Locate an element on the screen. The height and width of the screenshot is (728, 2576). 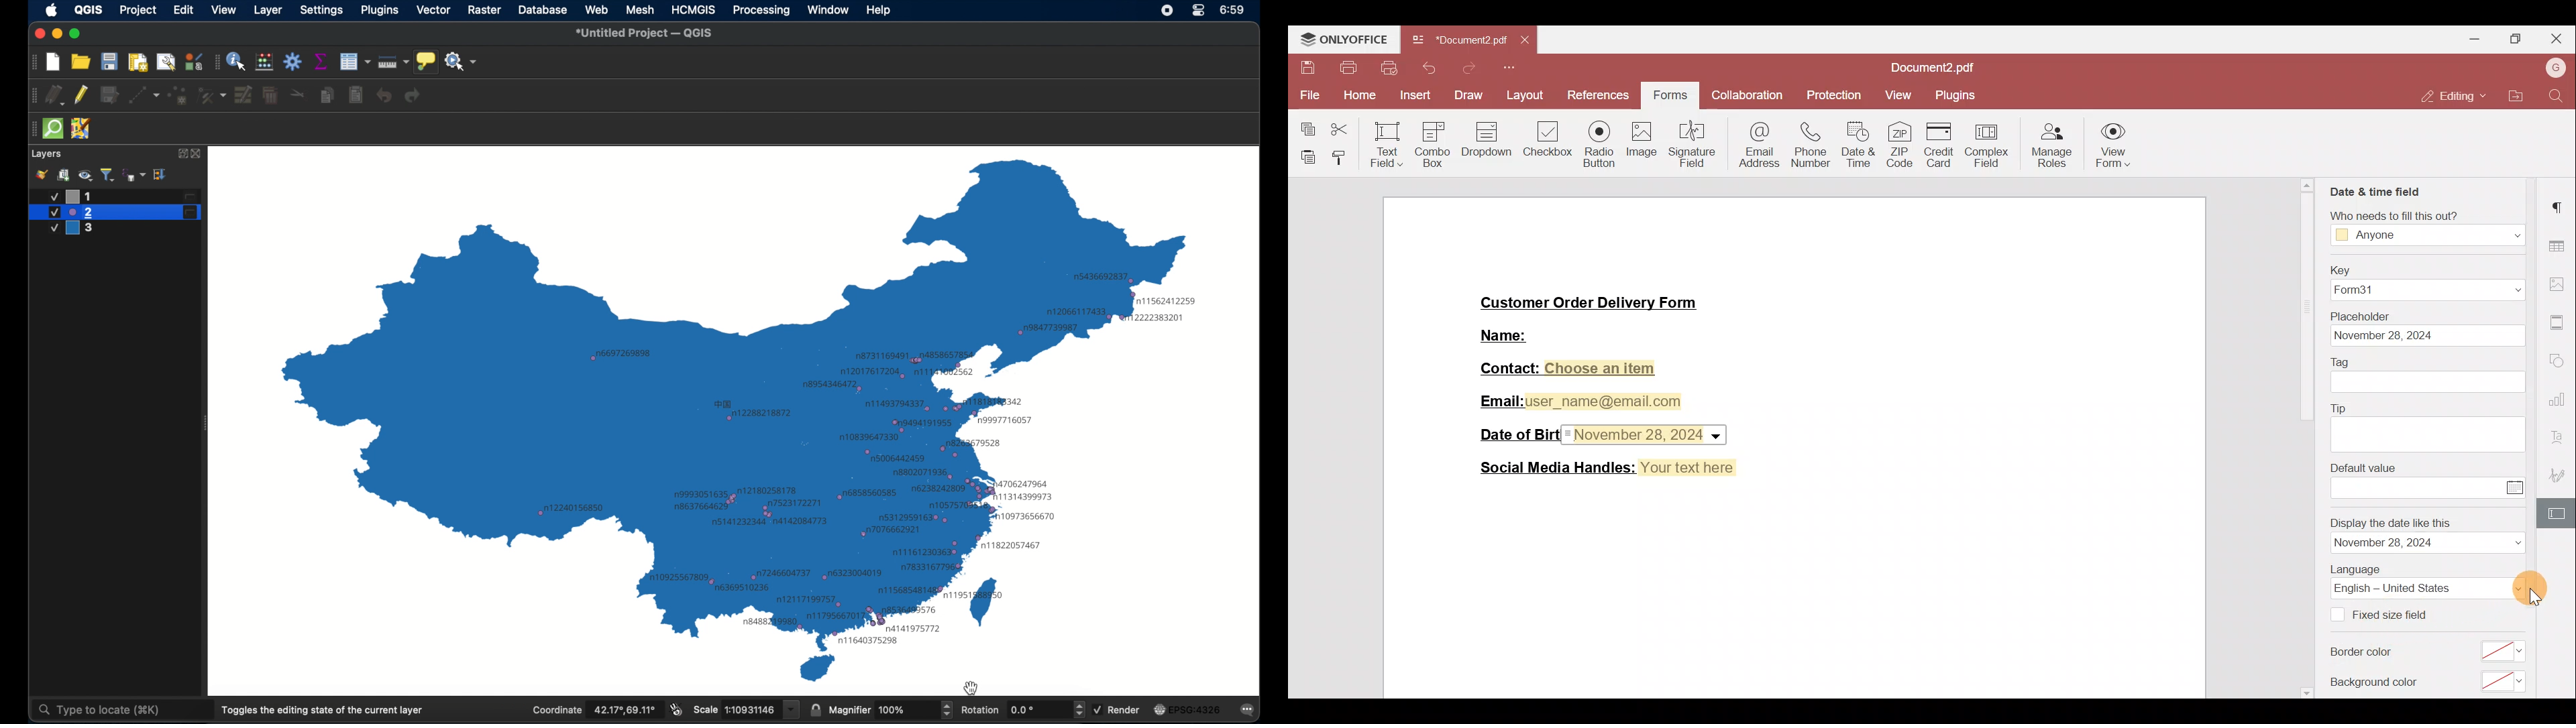
Quick print is located at coordinates (1388, 67).